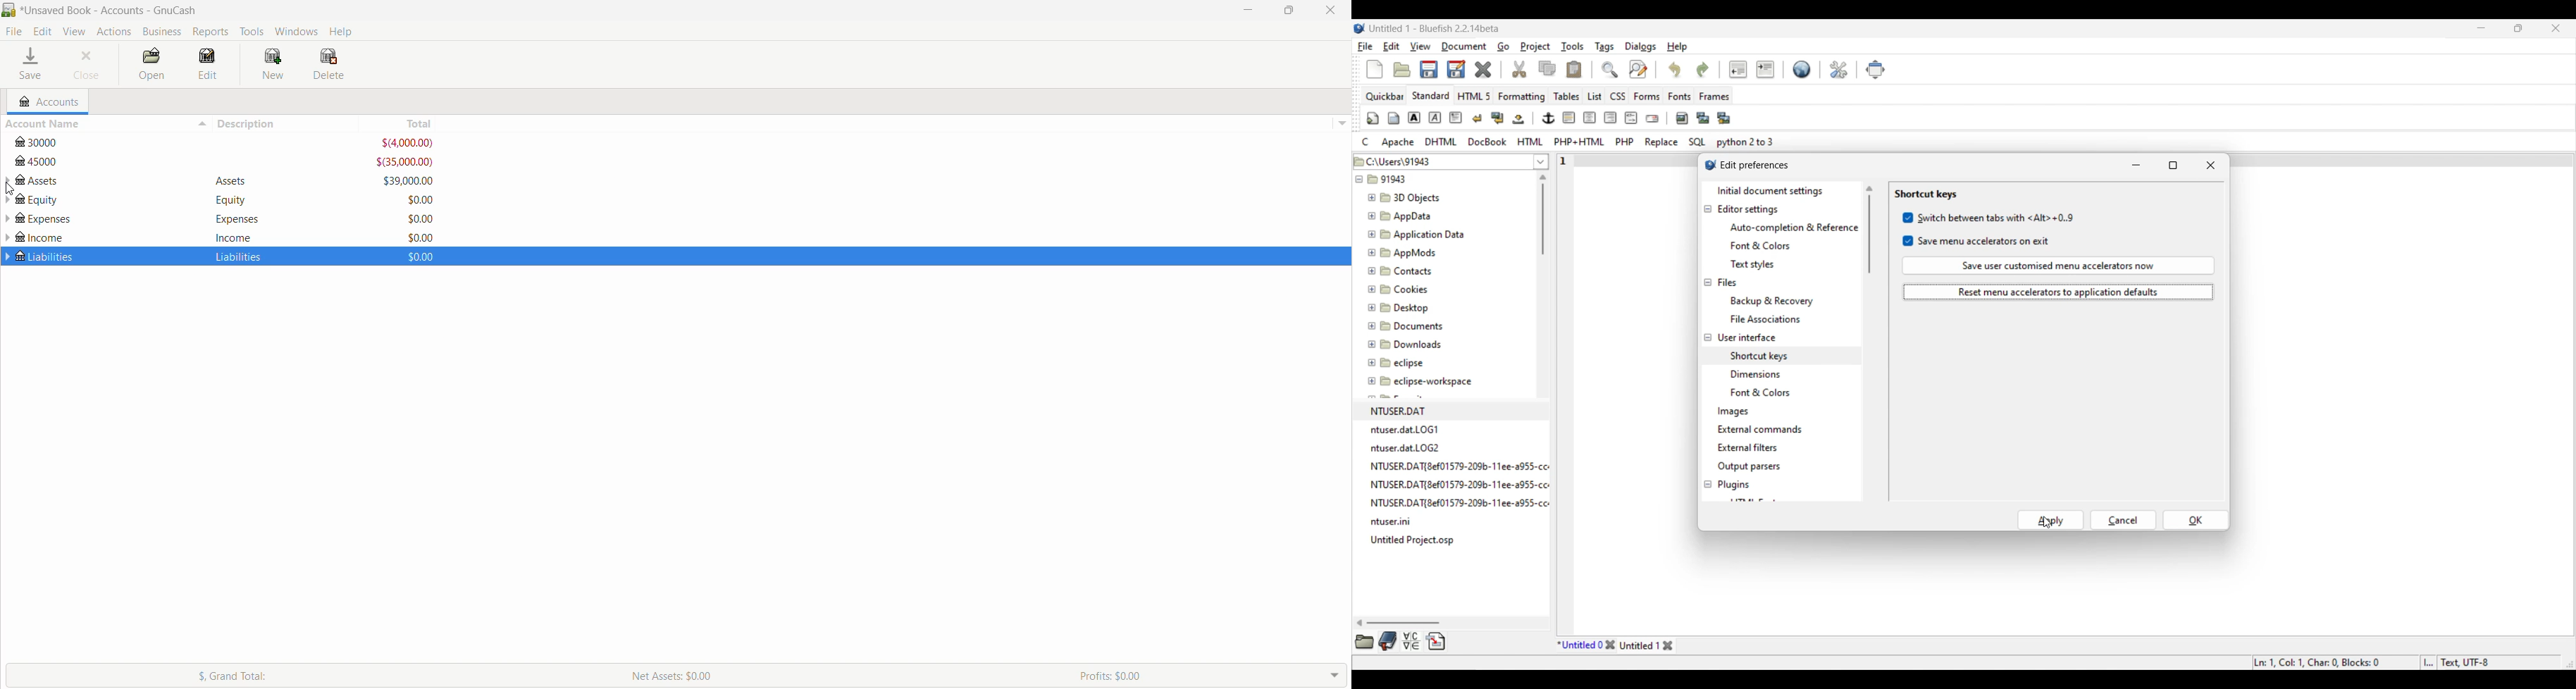 This screenshot has width=2576, height=700. Describe the element at coordinates (1568, 142) in the screenshot. I see `Code language options` at that location.